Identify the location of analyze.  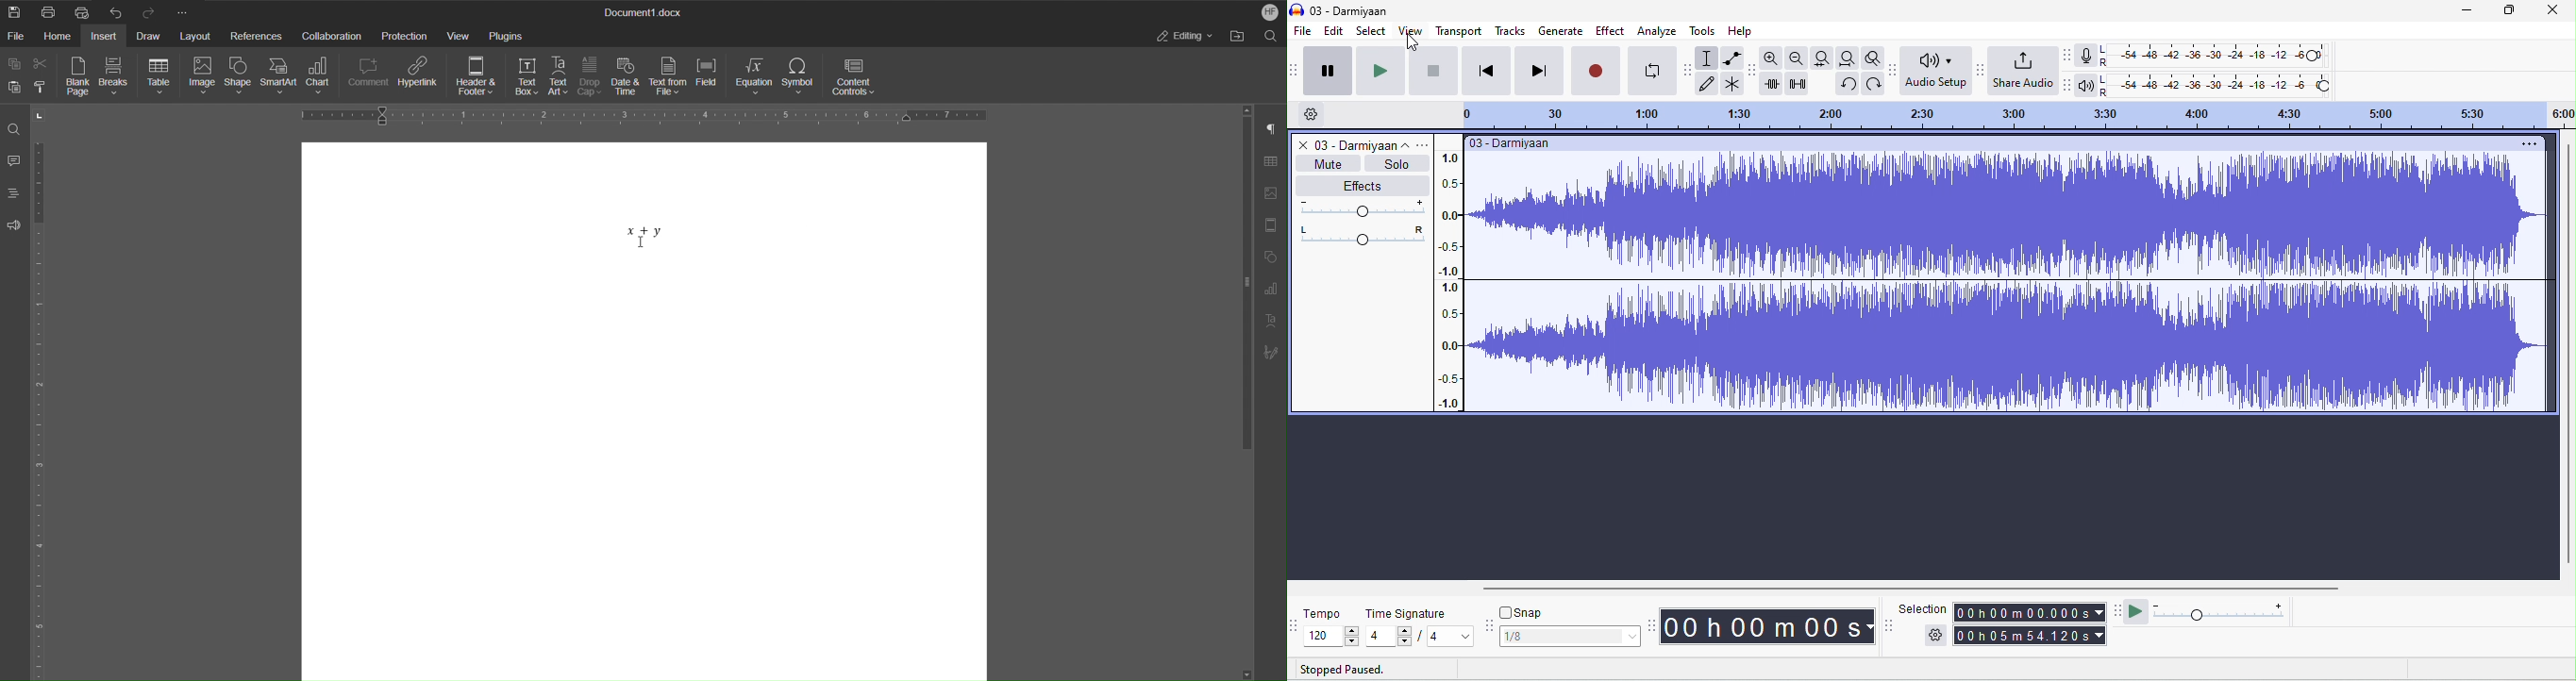
(1657, 31).